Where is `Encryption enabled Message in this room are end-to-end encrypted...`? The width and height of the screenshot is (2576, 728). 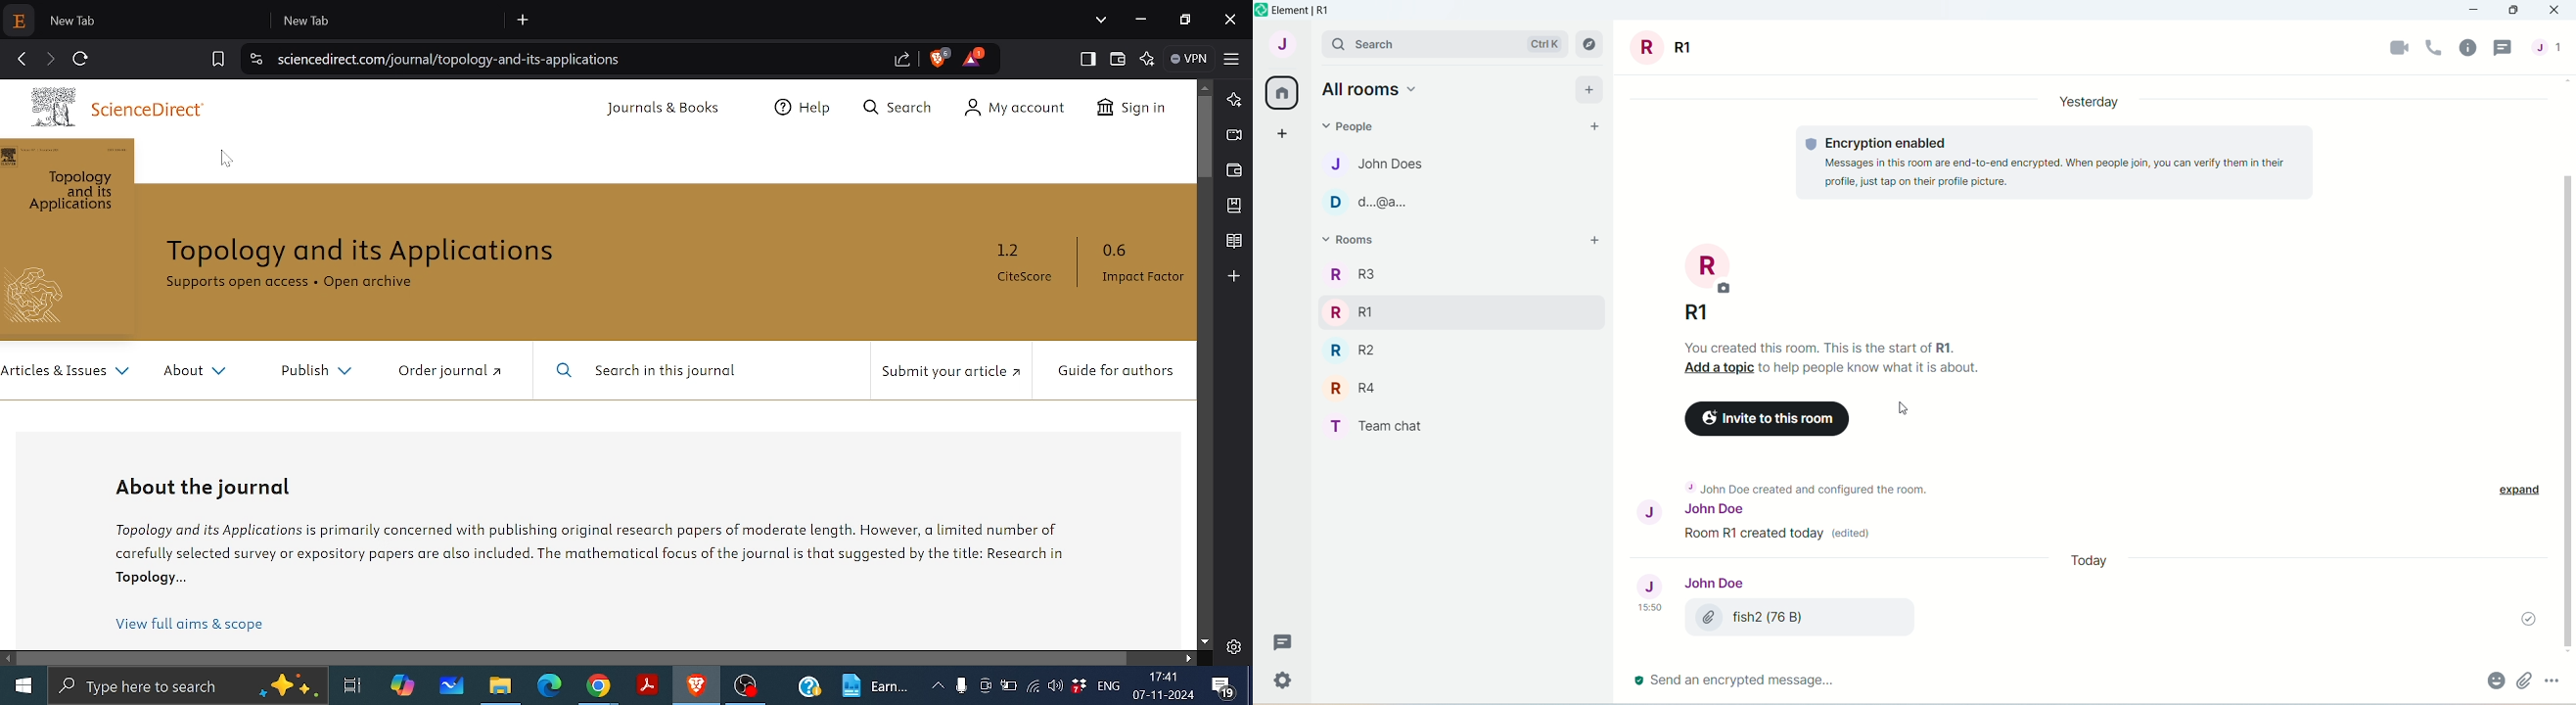 Encryption enabled Message in this room are end-to-end encrypted... is located at coordinates (2055, 161).